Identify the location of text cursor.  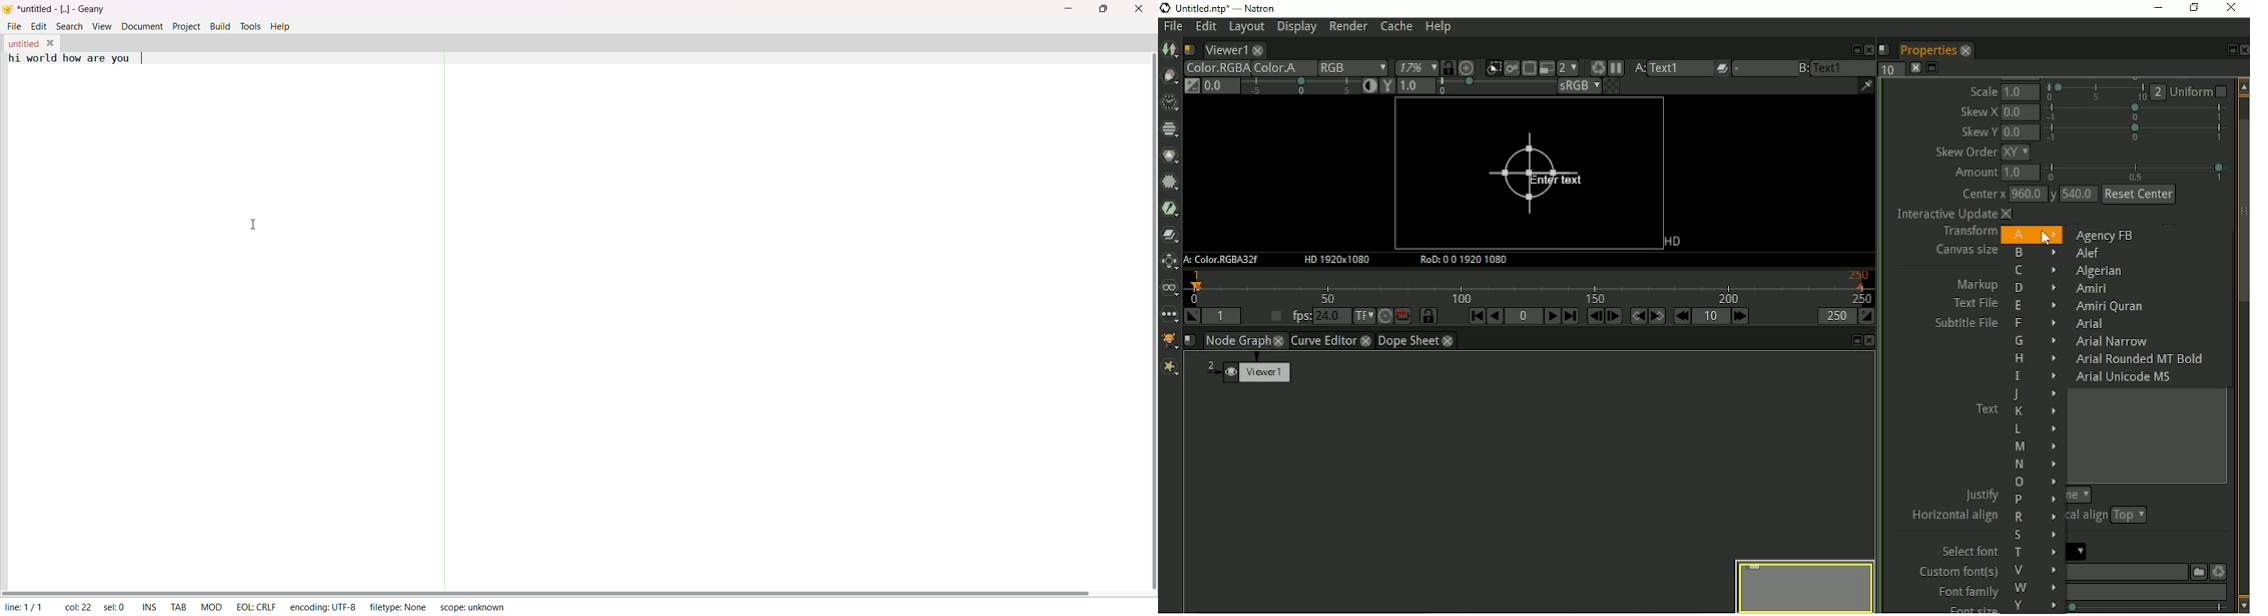
(145, 58).